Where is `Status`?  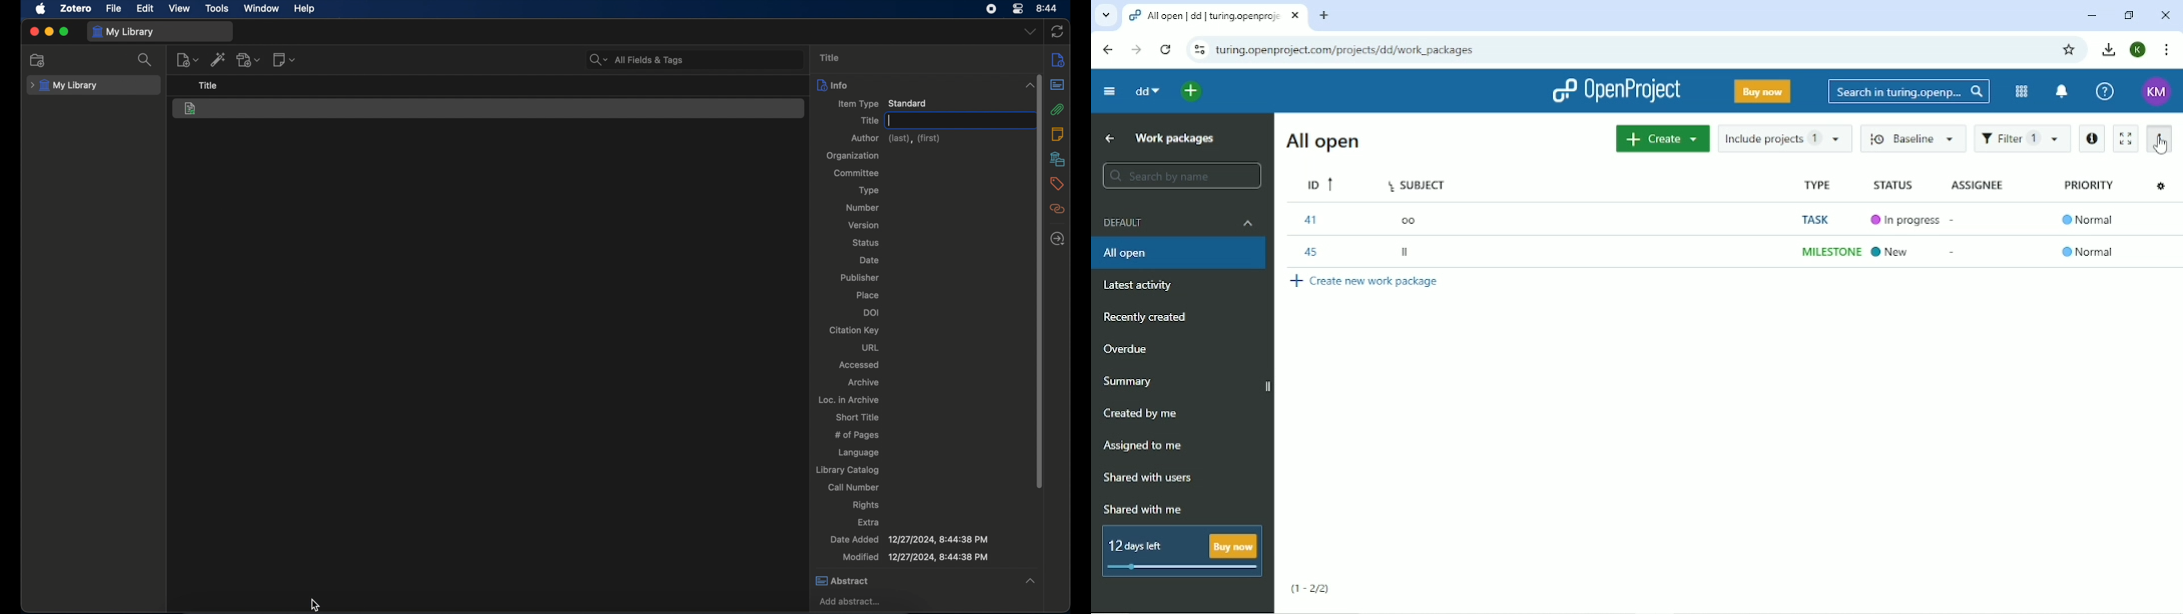 Status is located at coordinates (1893, 186).